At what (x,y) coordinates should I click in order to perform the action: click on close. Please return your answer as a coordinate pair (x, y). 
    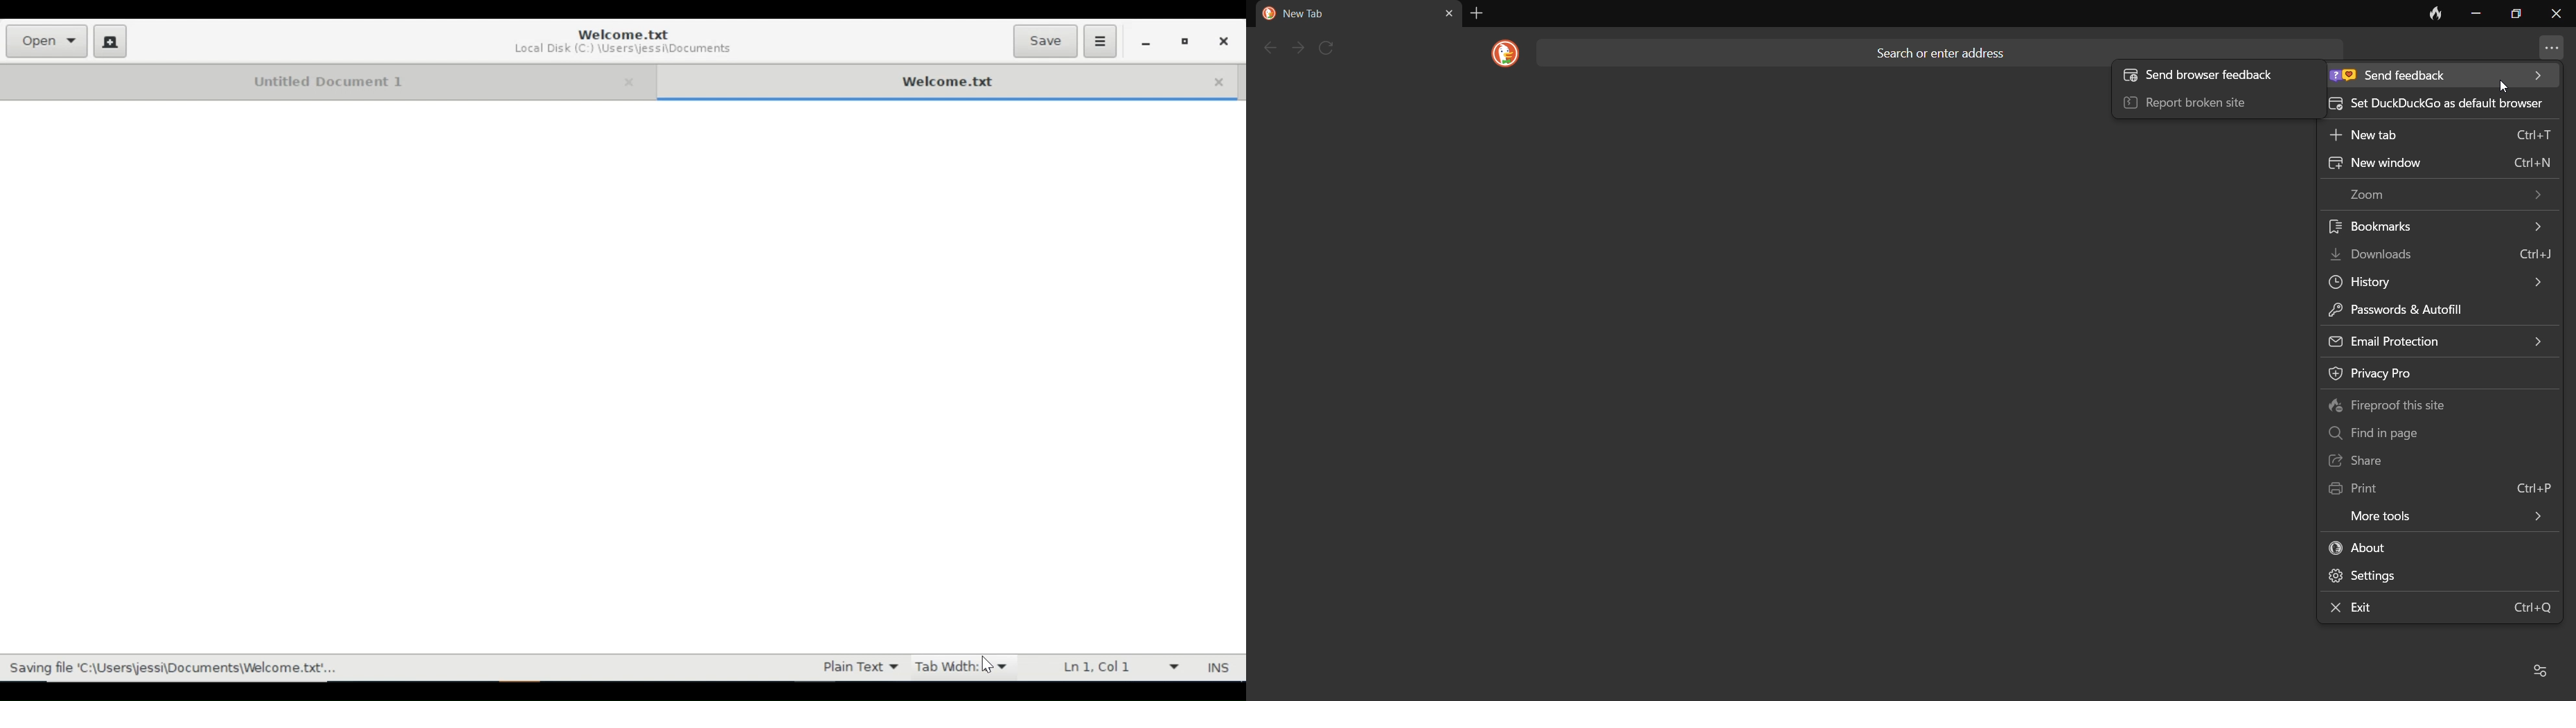
    Looking at the image, I should click on (2556, 17).